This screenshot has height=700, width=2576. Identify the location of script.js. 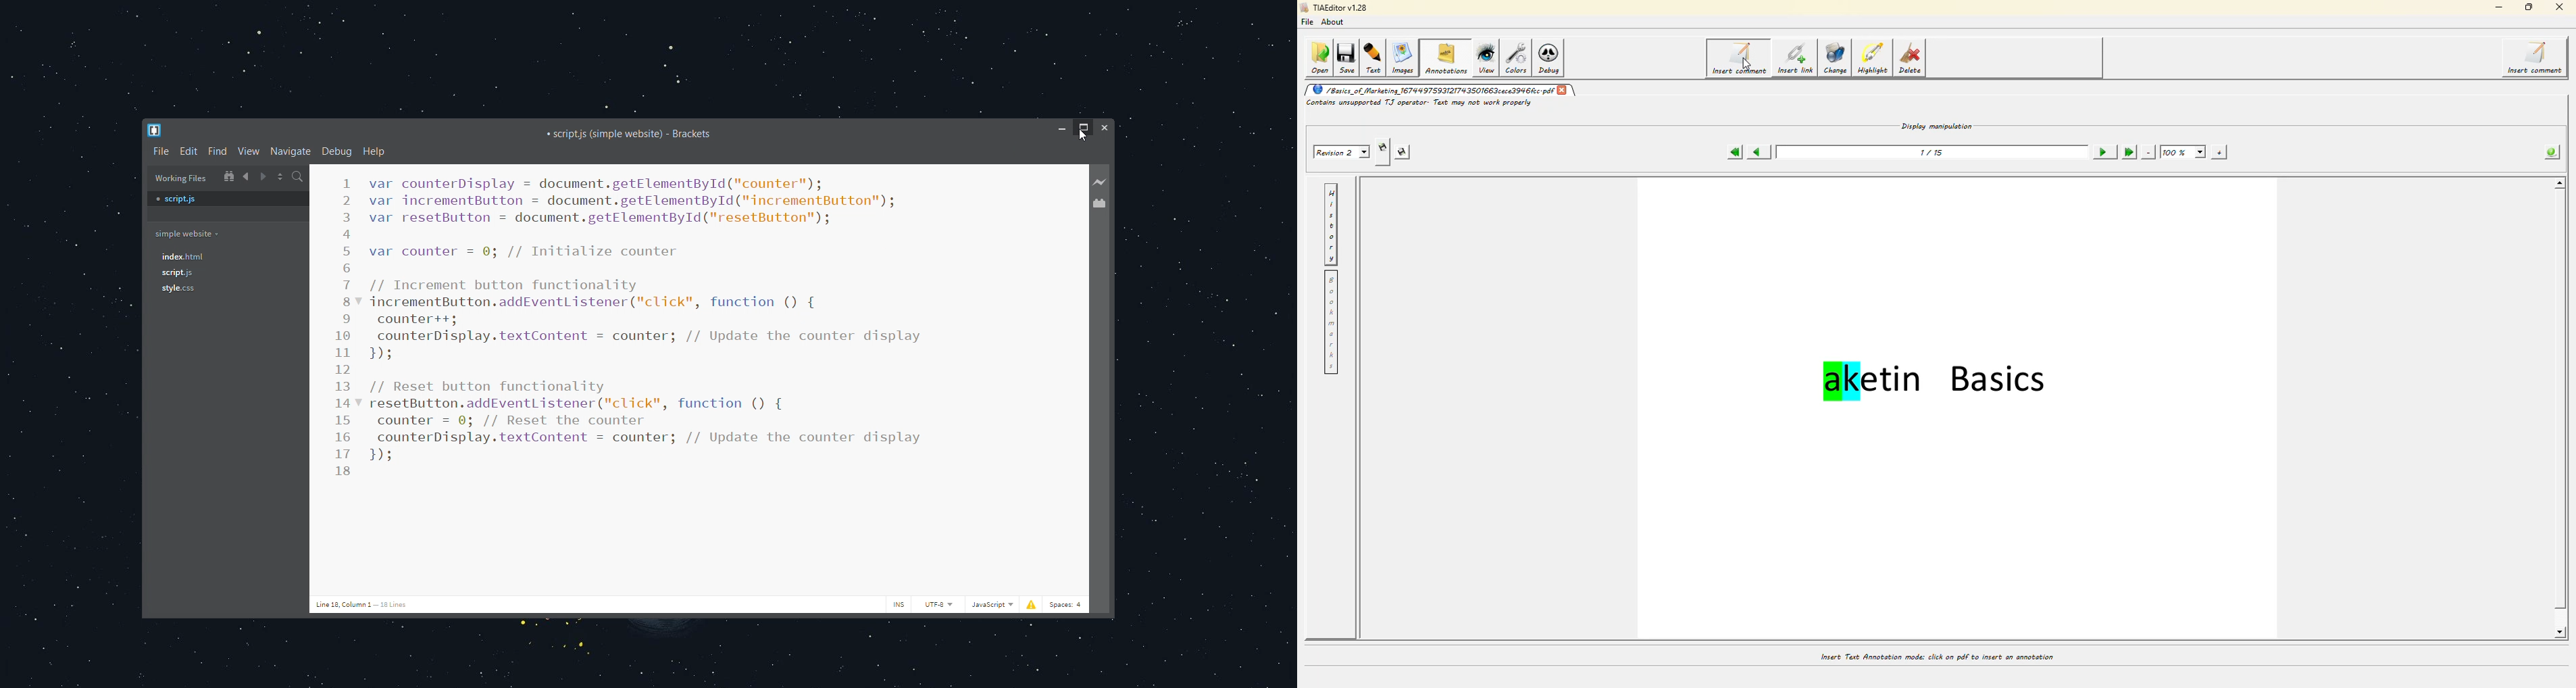
(227, 199).